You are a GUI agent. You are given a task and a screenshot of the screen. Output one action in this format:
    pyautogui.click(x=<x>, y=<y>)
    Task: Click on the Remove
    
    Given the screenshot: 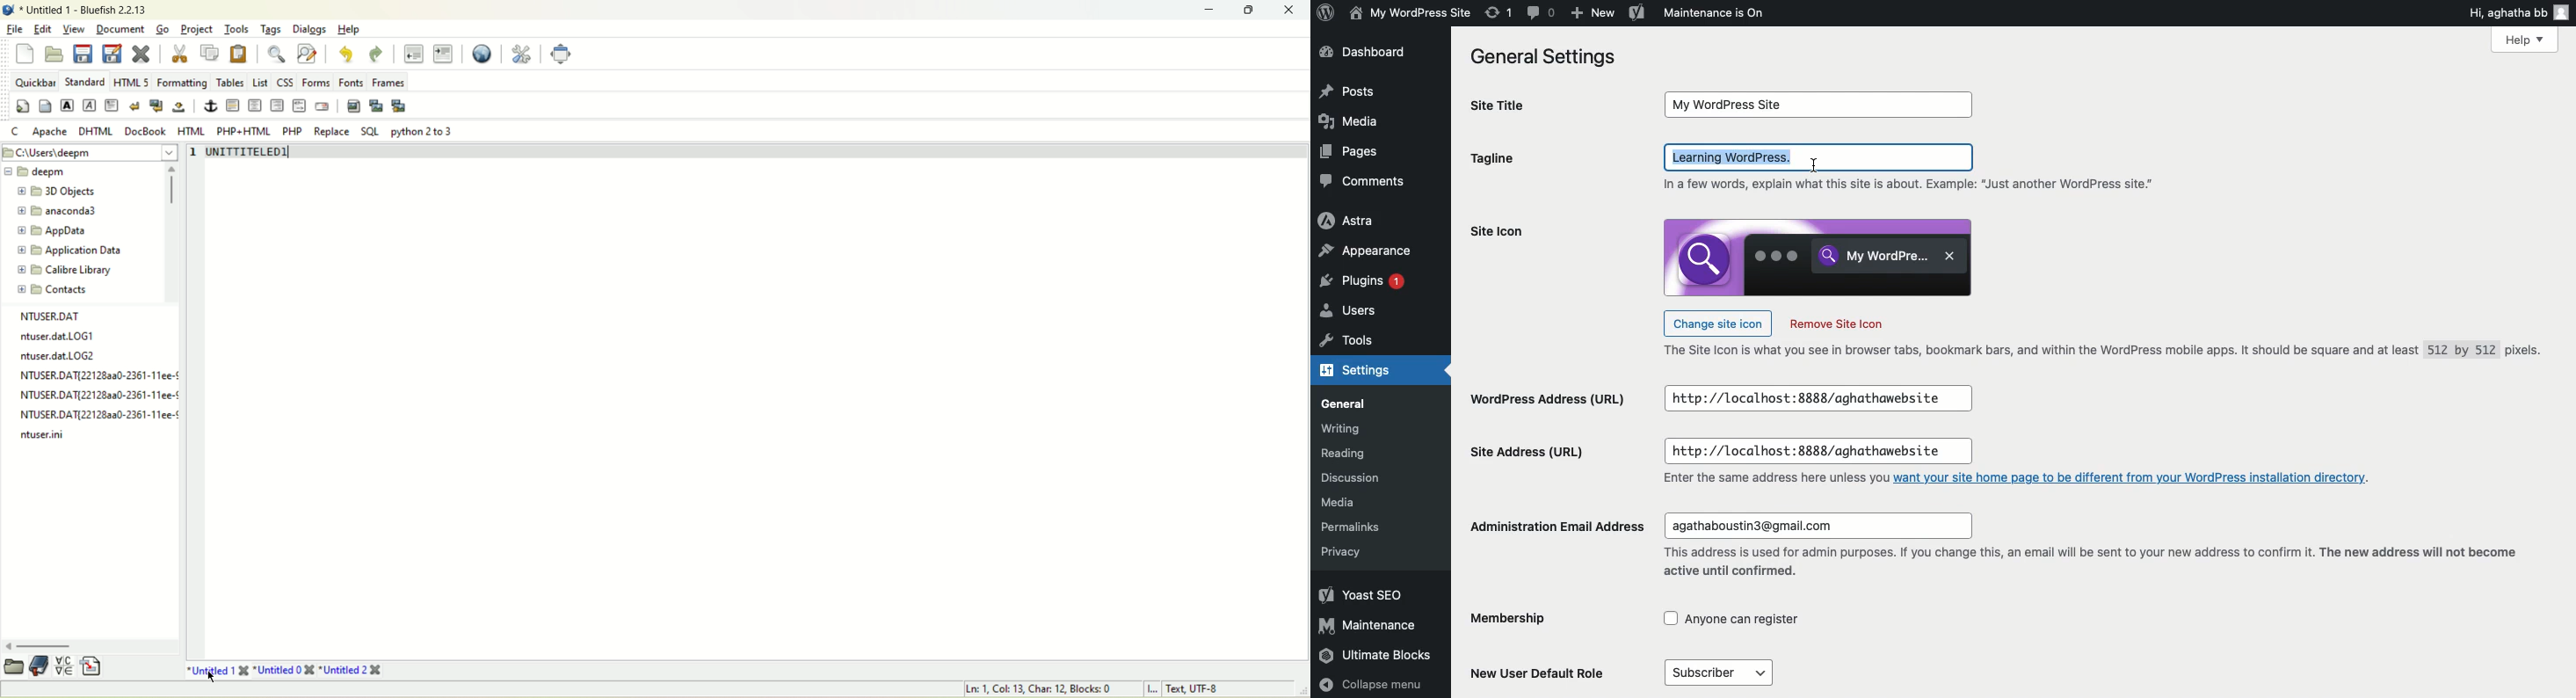 What is the action you would take?
    pyautogui.click(x=1836, y=324)
    